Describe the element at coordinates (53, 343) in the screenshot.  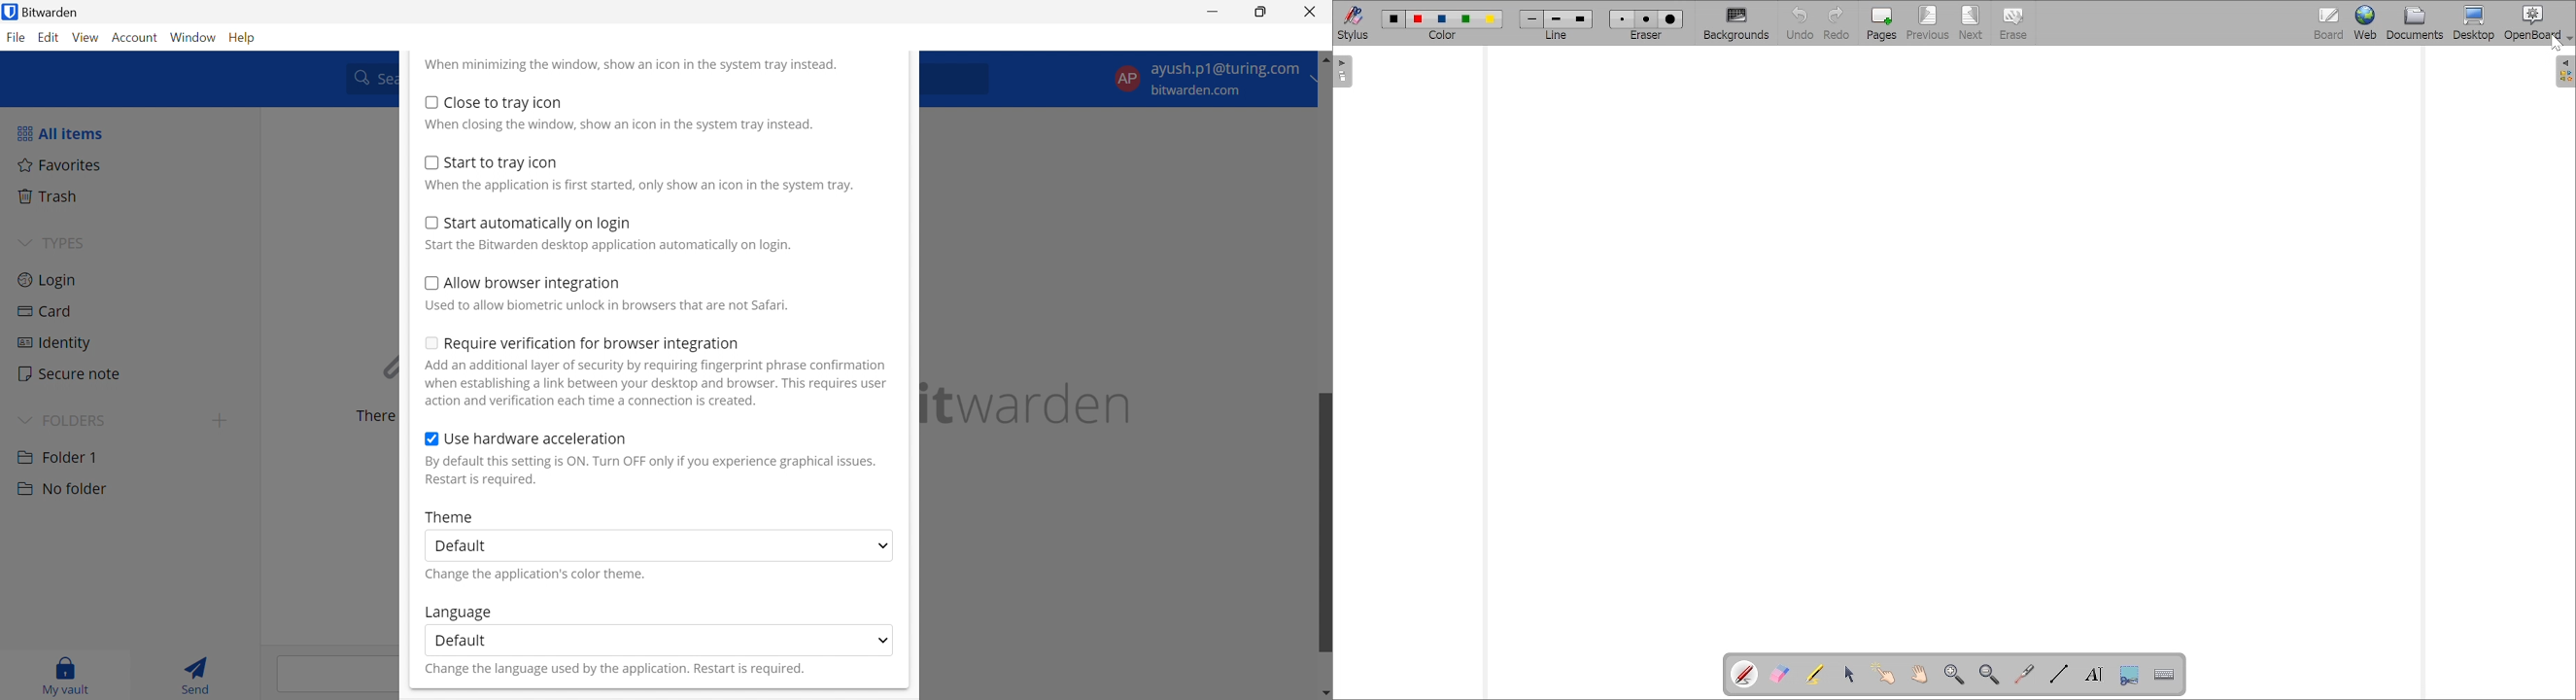
I see `Identity` at that location.